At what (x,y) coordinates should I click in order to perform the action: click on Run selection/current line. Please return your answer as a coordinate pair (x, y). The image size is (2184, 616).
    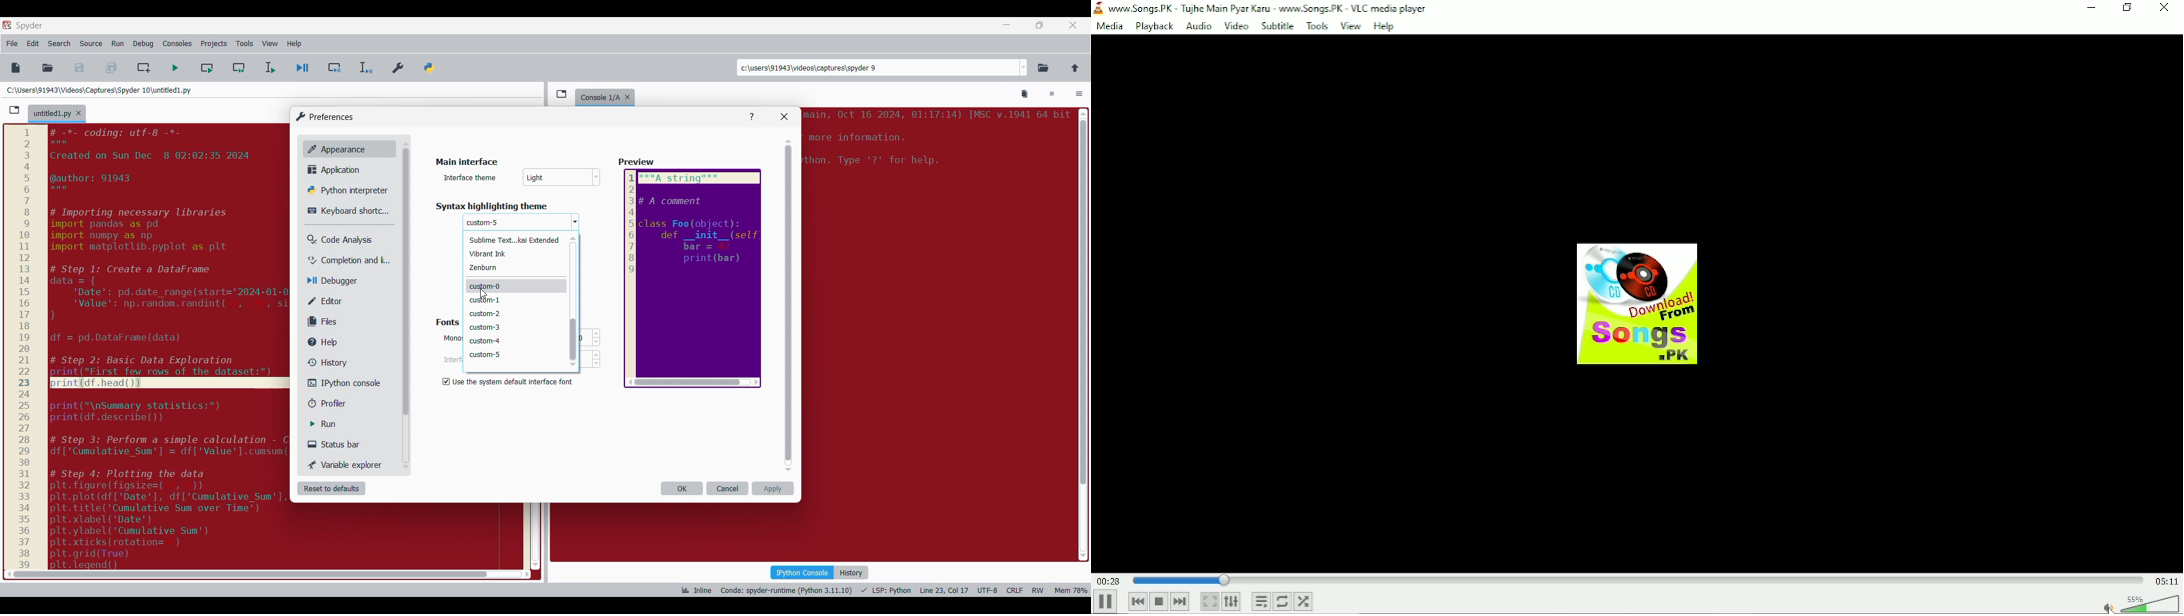
    Looking at the image, I should click on (269, 68).